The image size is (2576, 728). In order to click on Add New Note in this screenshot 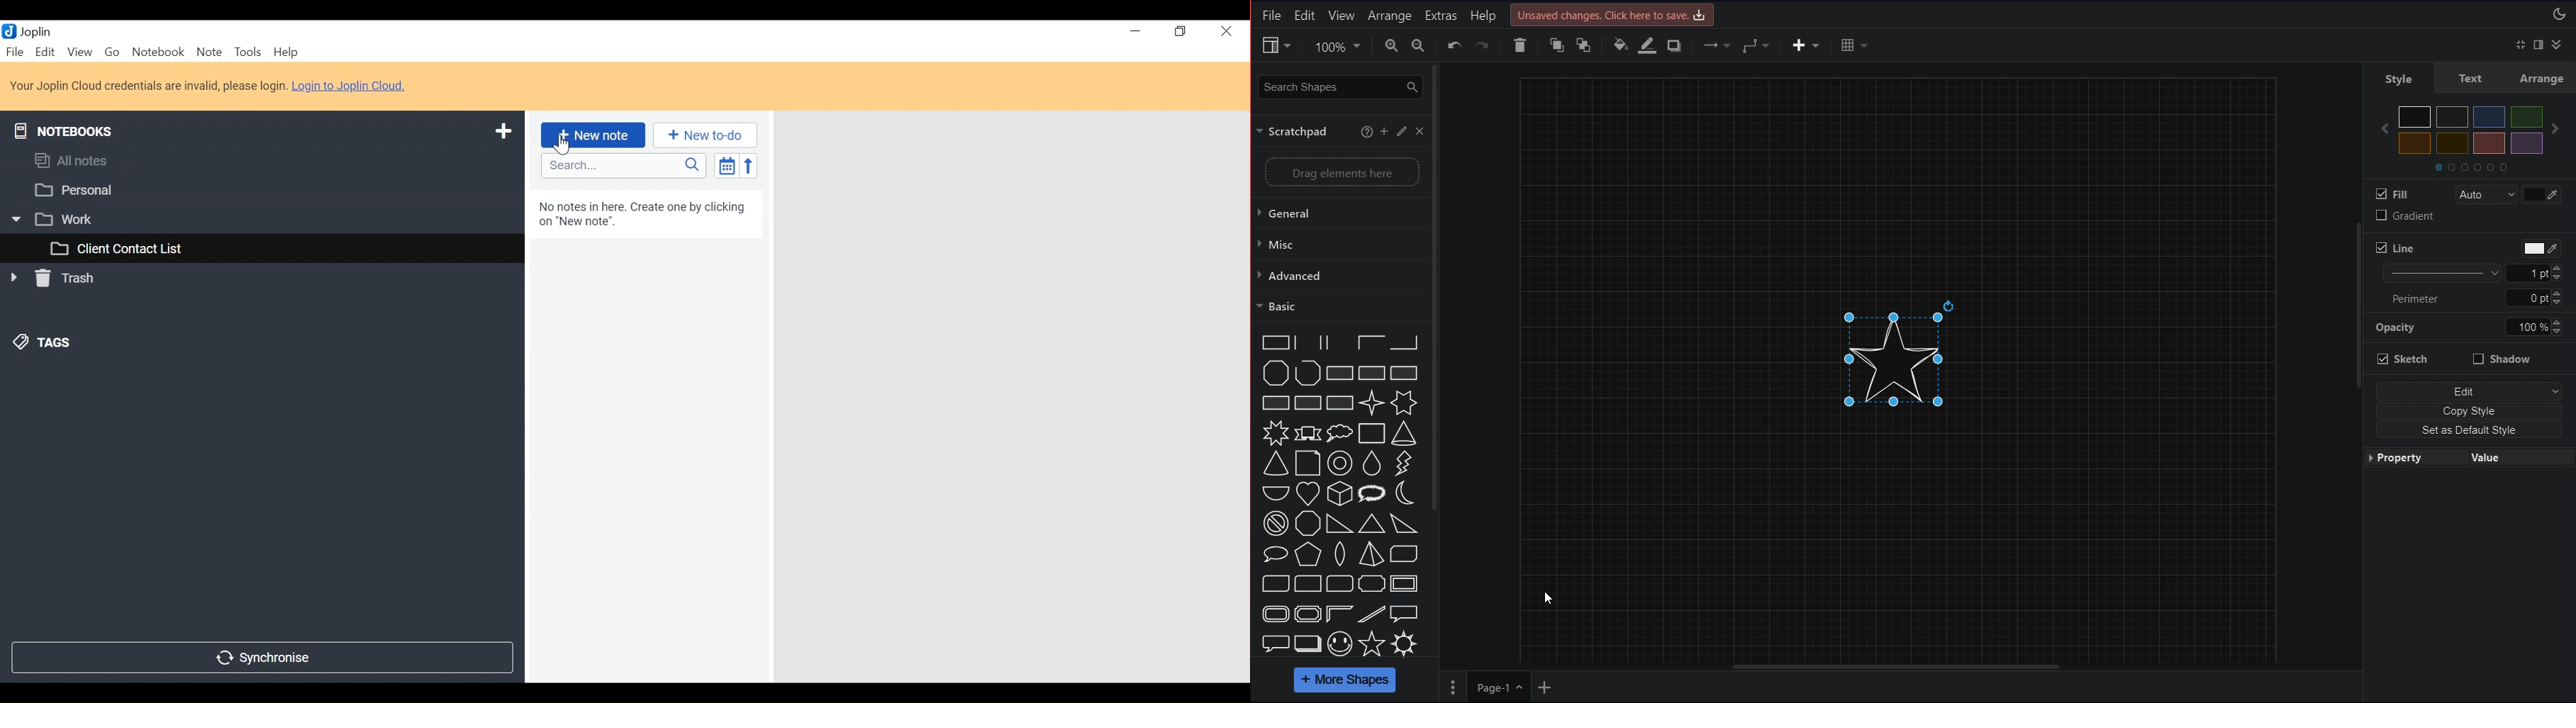, I will do `click(593, 135)`.